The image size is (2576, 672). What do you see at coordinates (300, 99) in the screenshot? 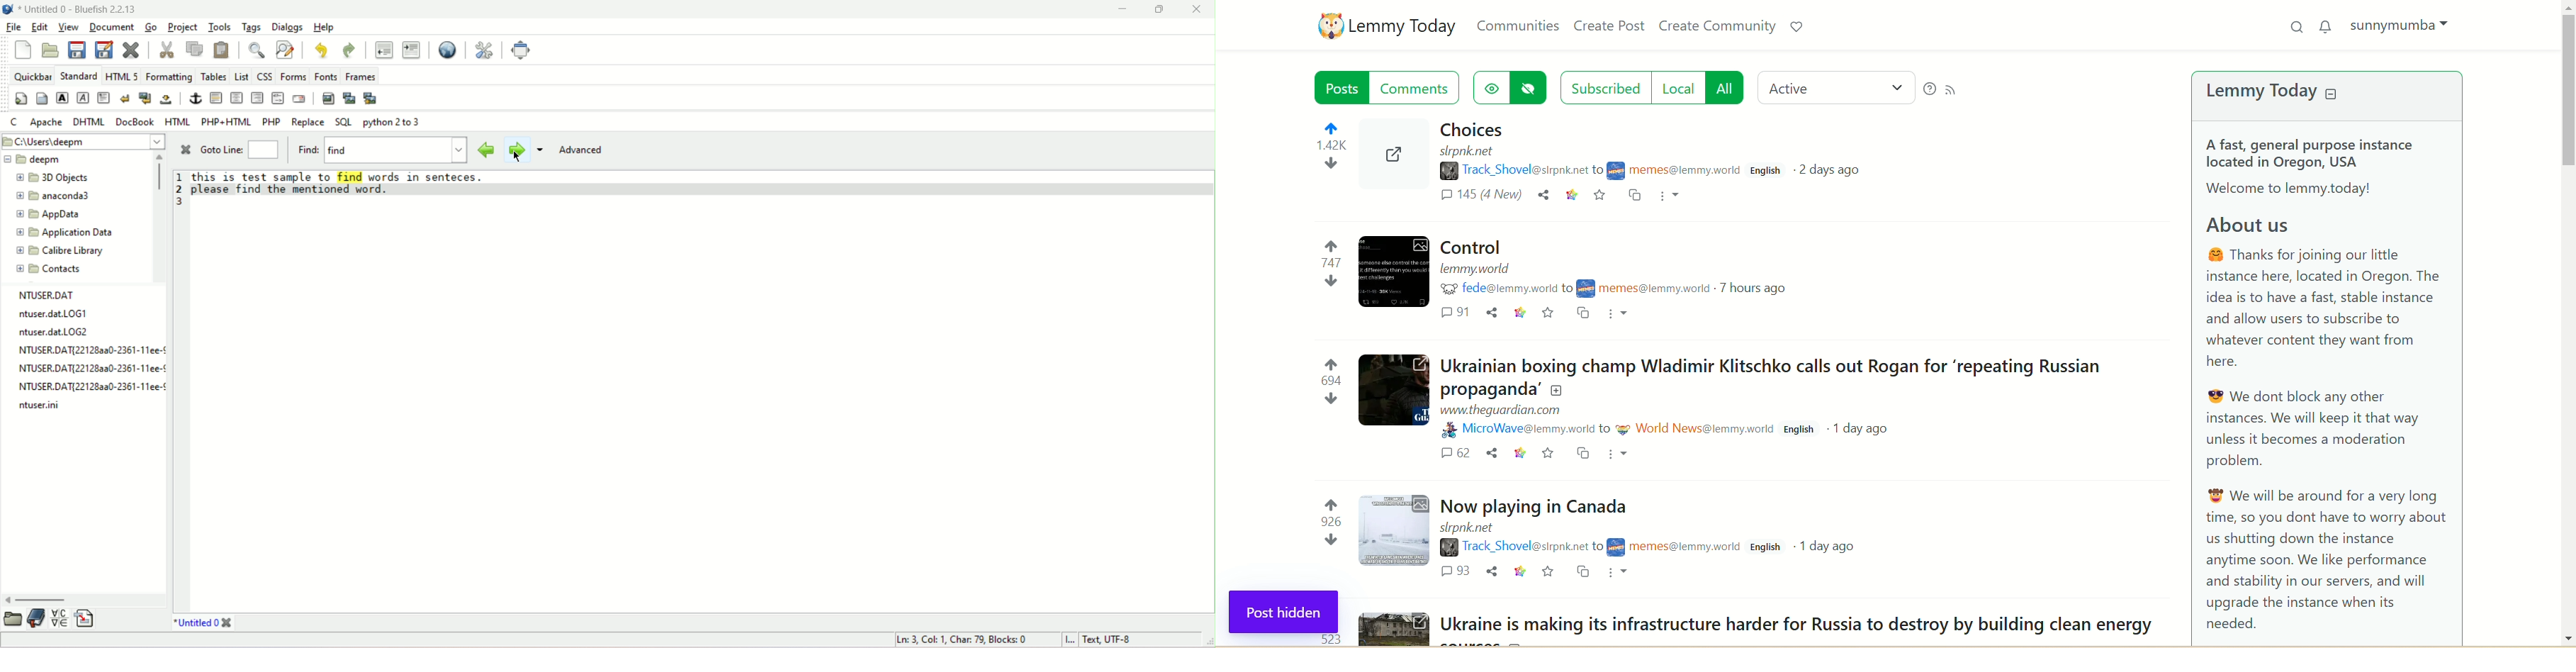
I see `email` at bounding box center [300, 99].